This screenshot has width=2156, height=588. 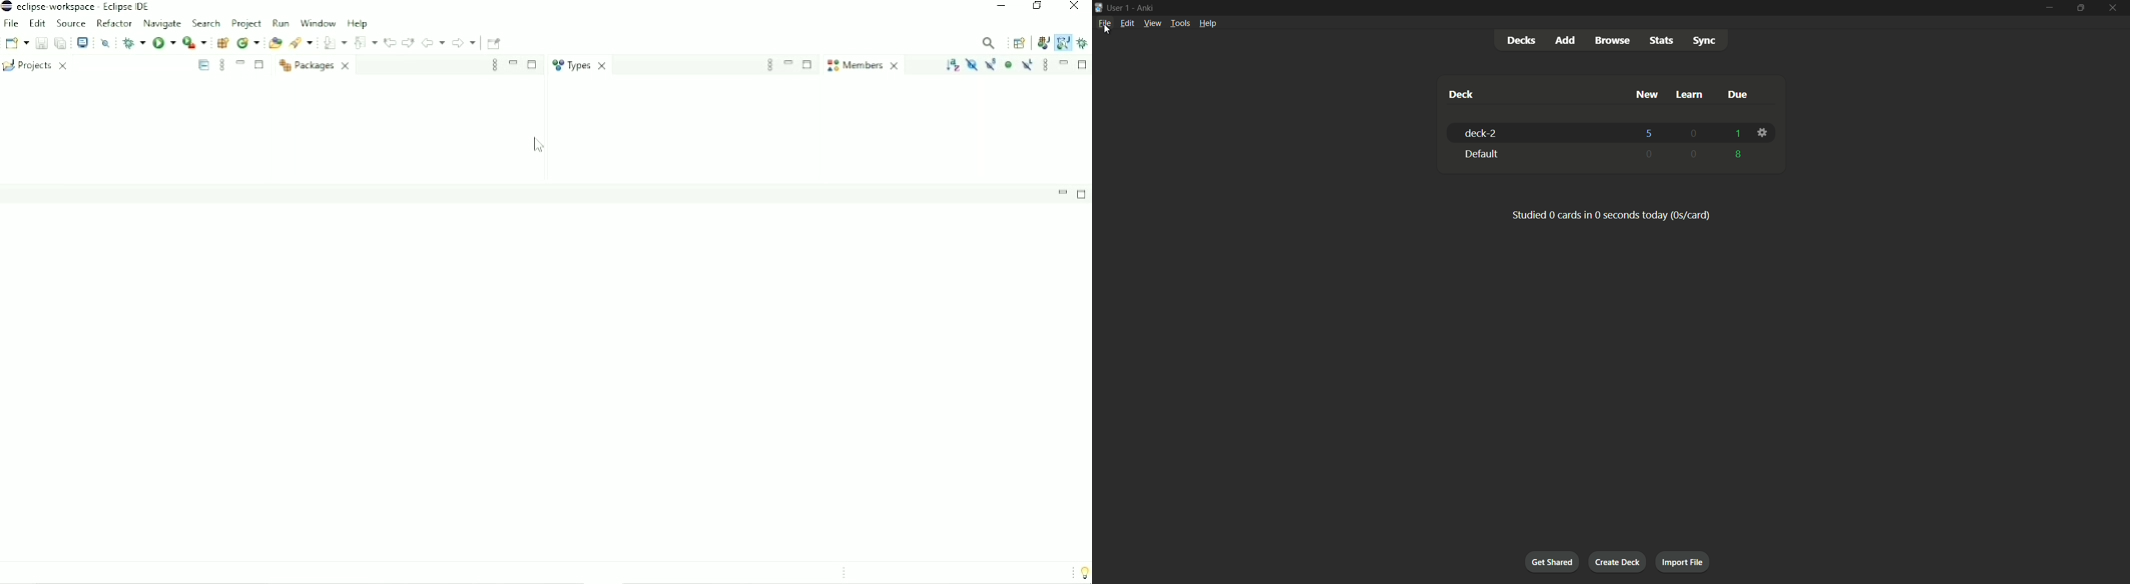 What do you see at coordinates (494, 65) in the screenshot?
I see `View Menu` at bounding box center [494, 65].